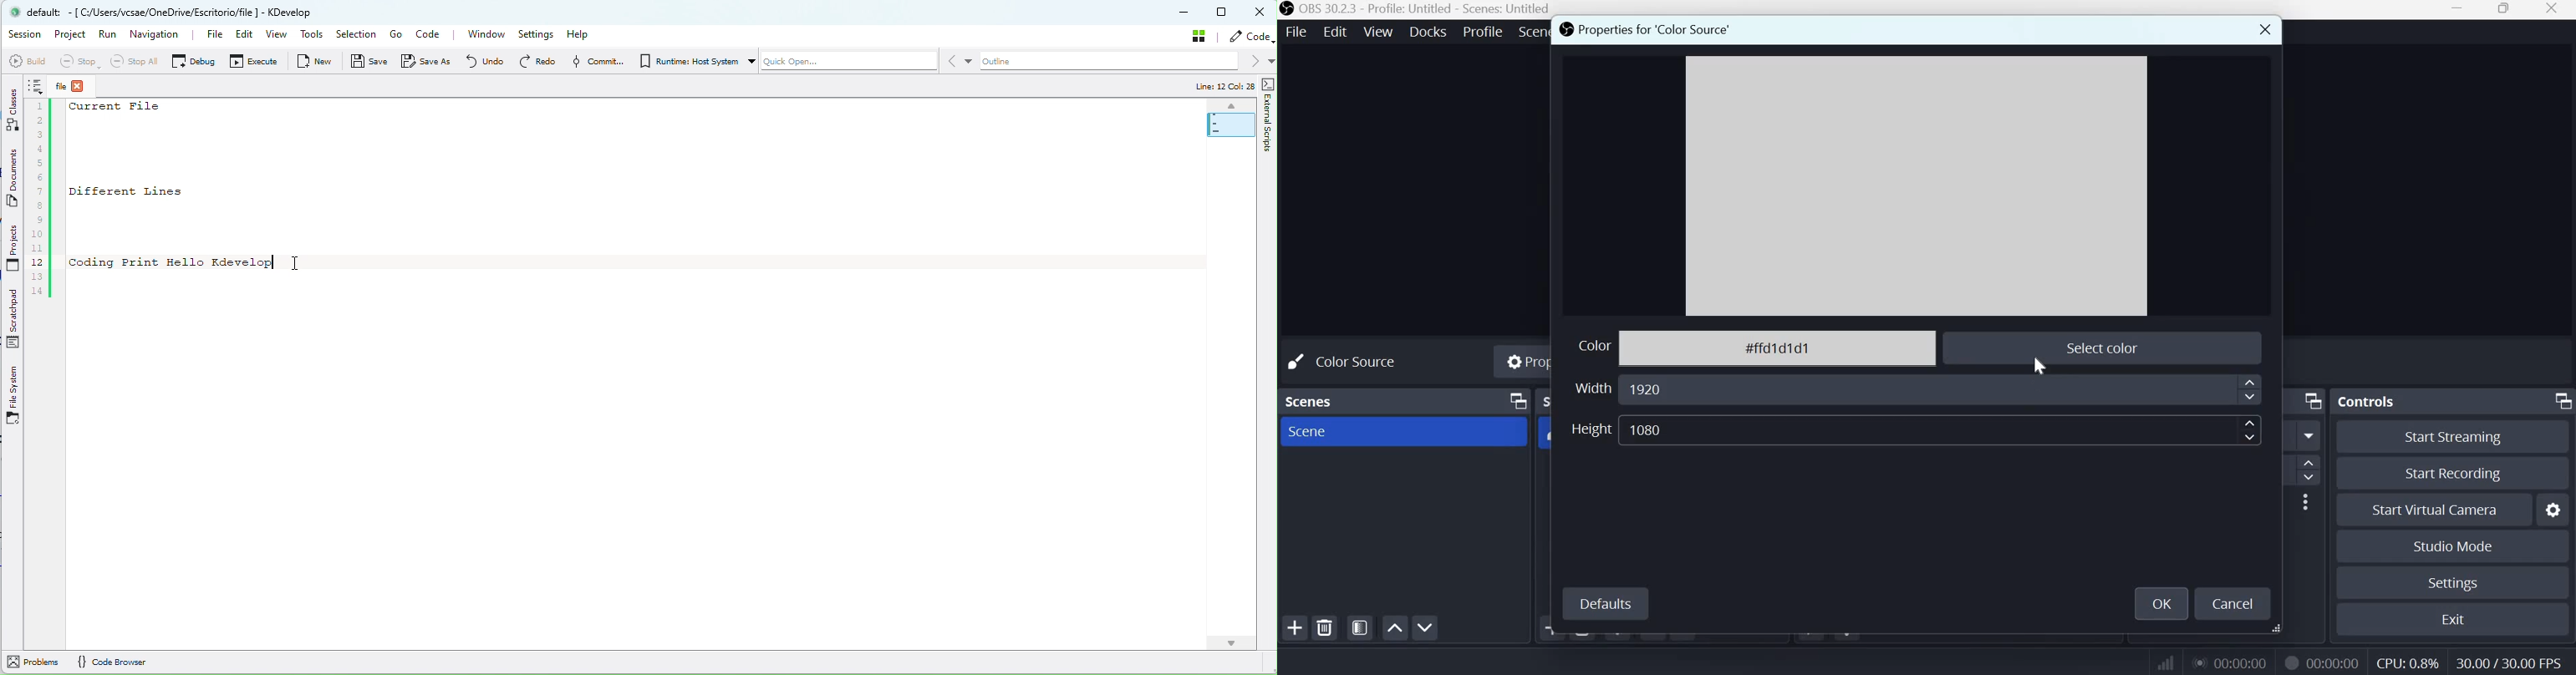  I want to click on Height input dropdown, so click(1942, 429).